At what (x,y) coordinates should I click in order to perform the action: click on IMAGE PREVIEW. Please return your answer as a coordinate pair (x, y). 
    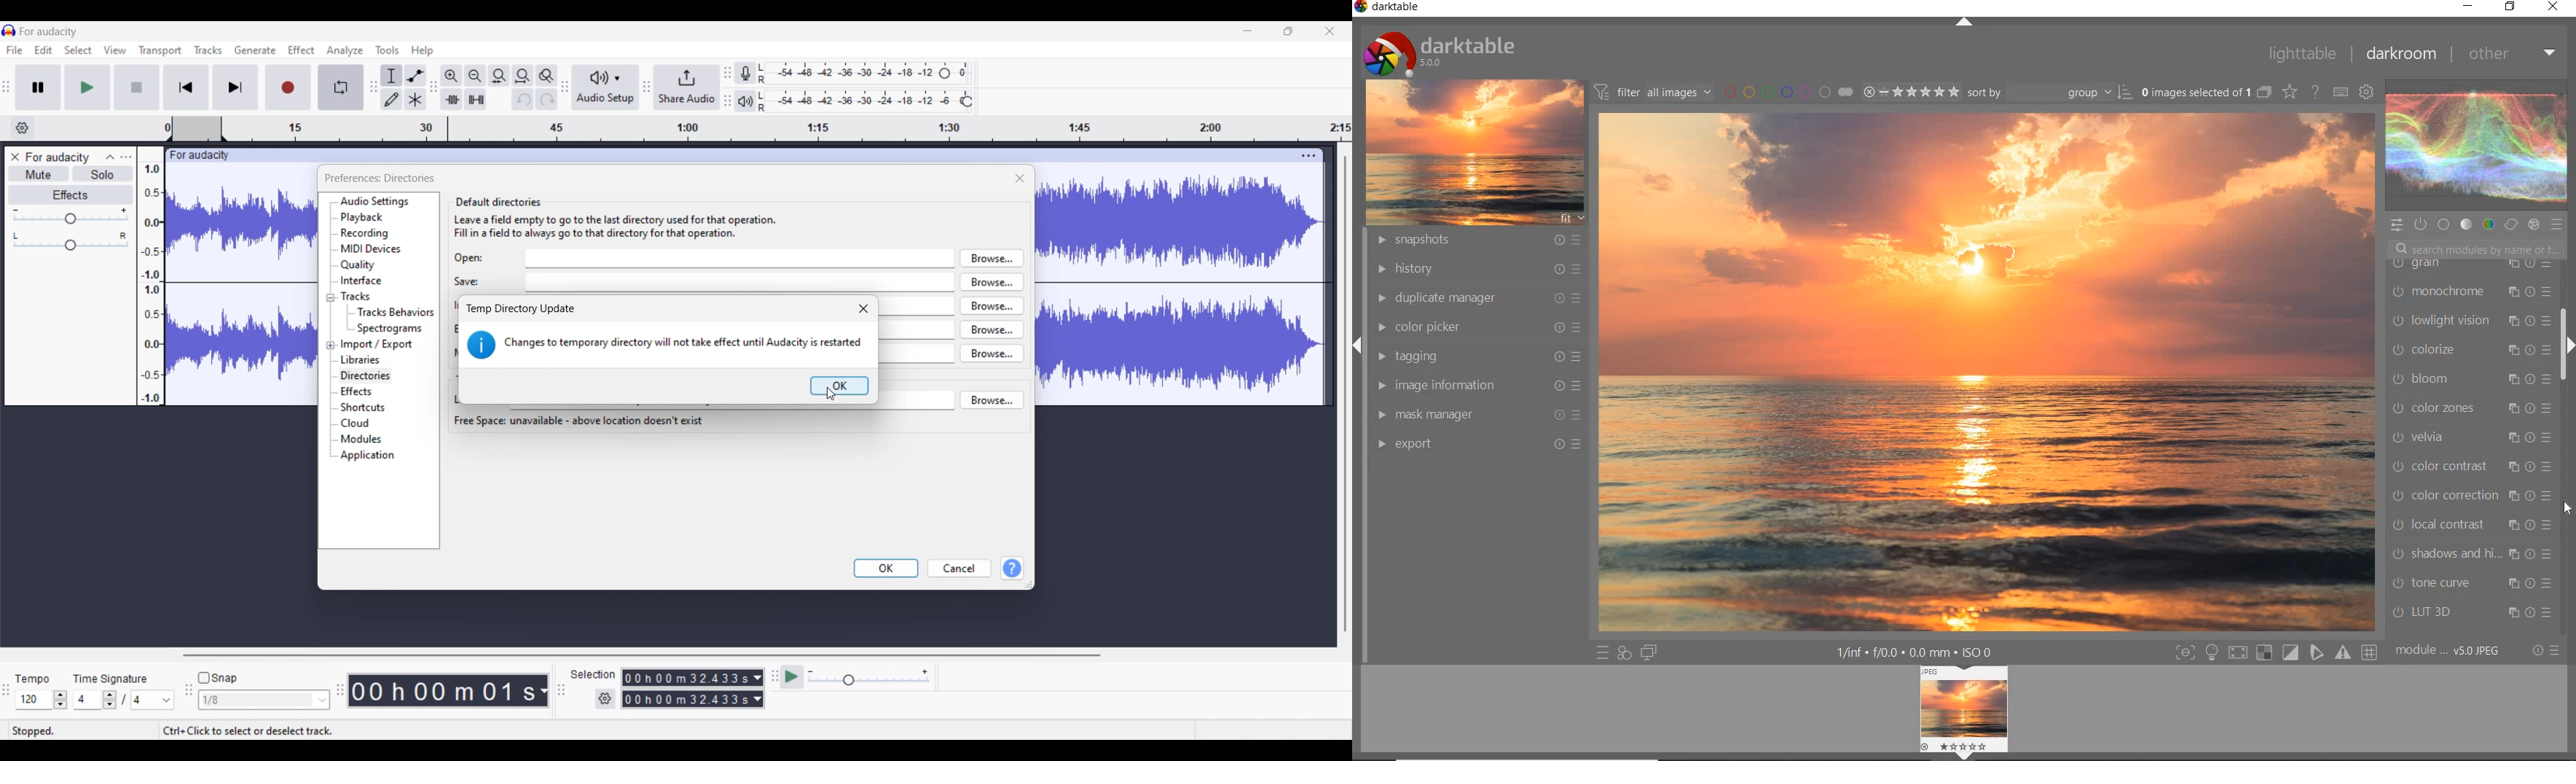
    Looking at the image, I should click on (1964, 714).